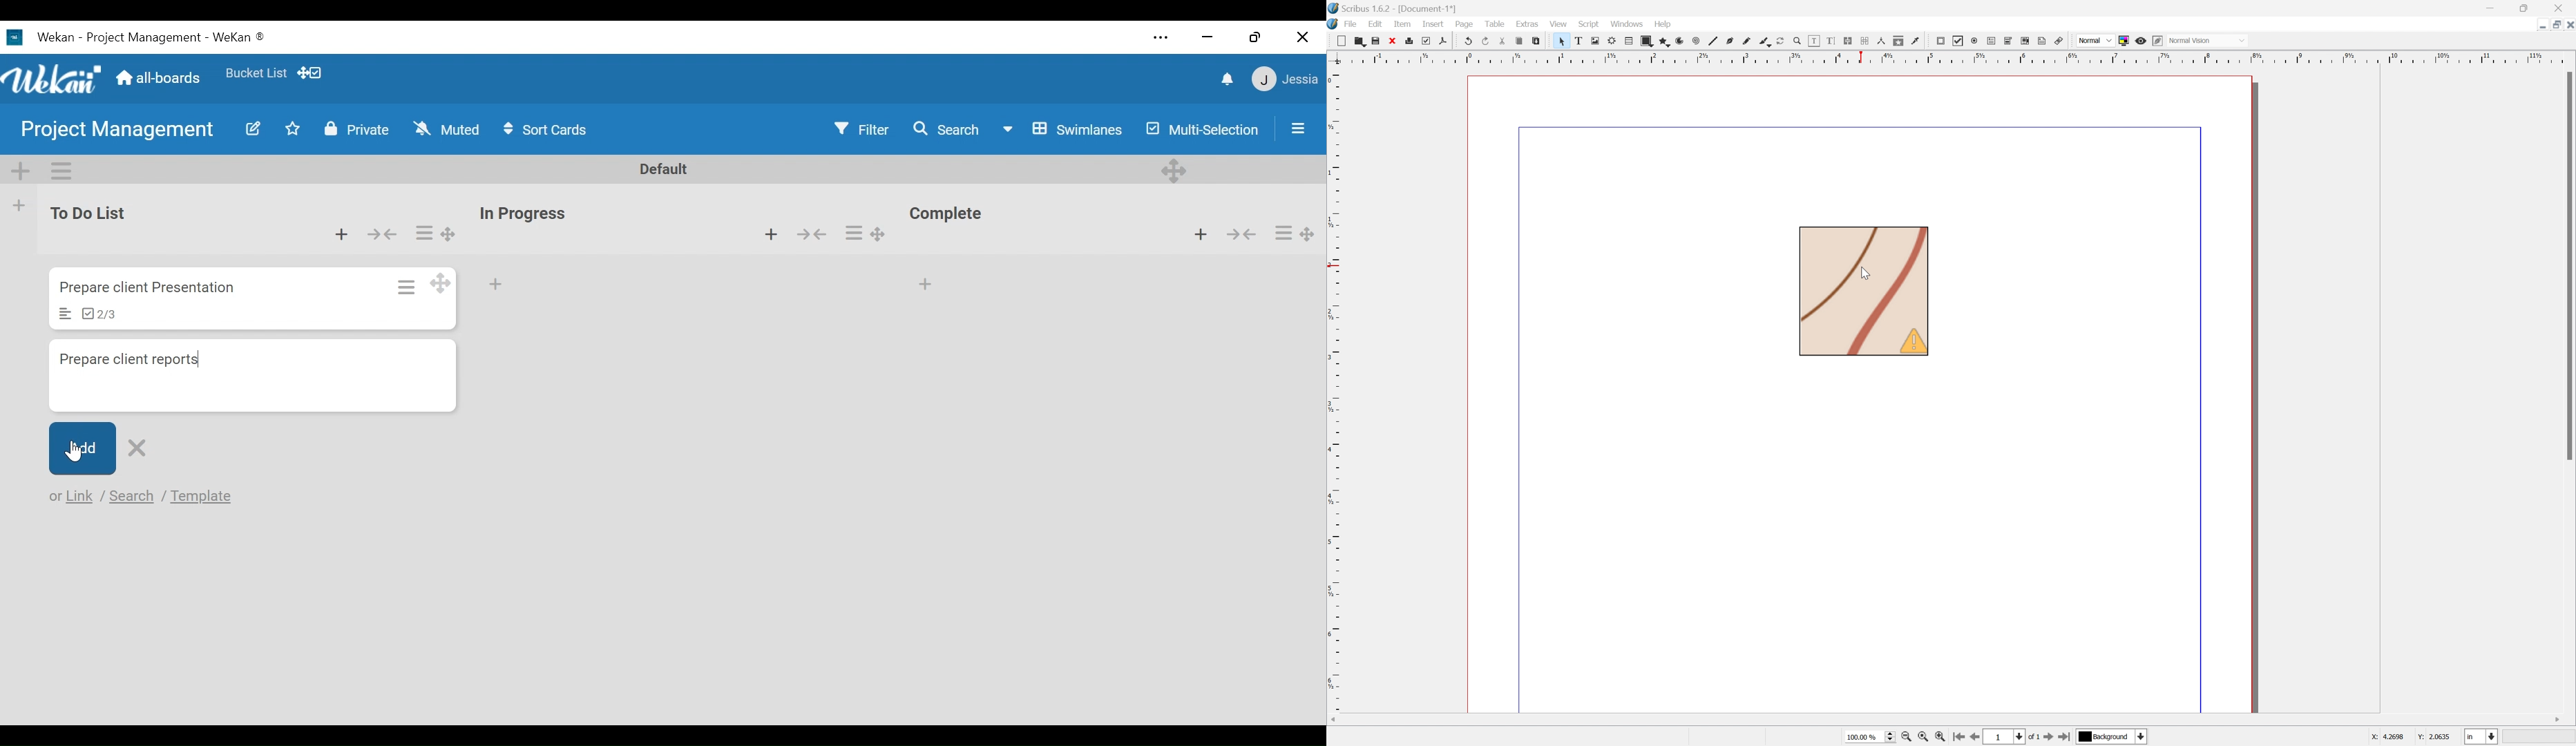  Describe the element at coordinates (1614, 41) in the screenshot. I see `Render frame` at that location.